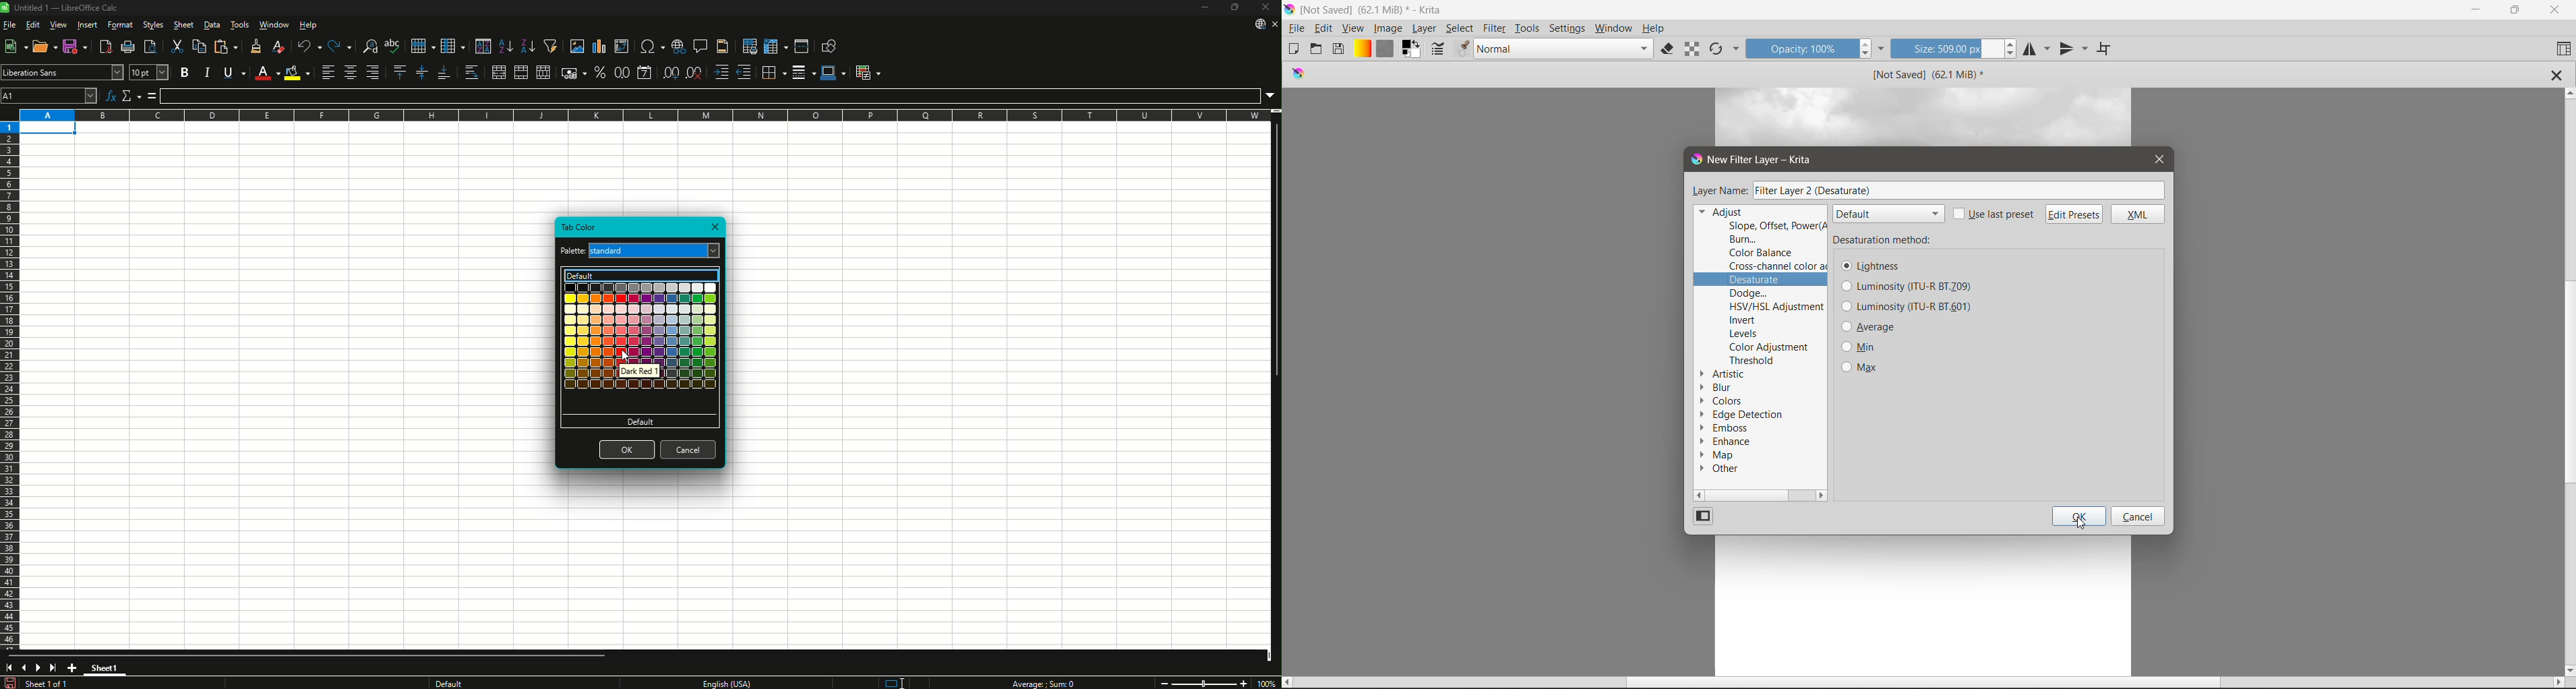 The image size is (2576, 700). I want to click on Italic, so click(207, 72).